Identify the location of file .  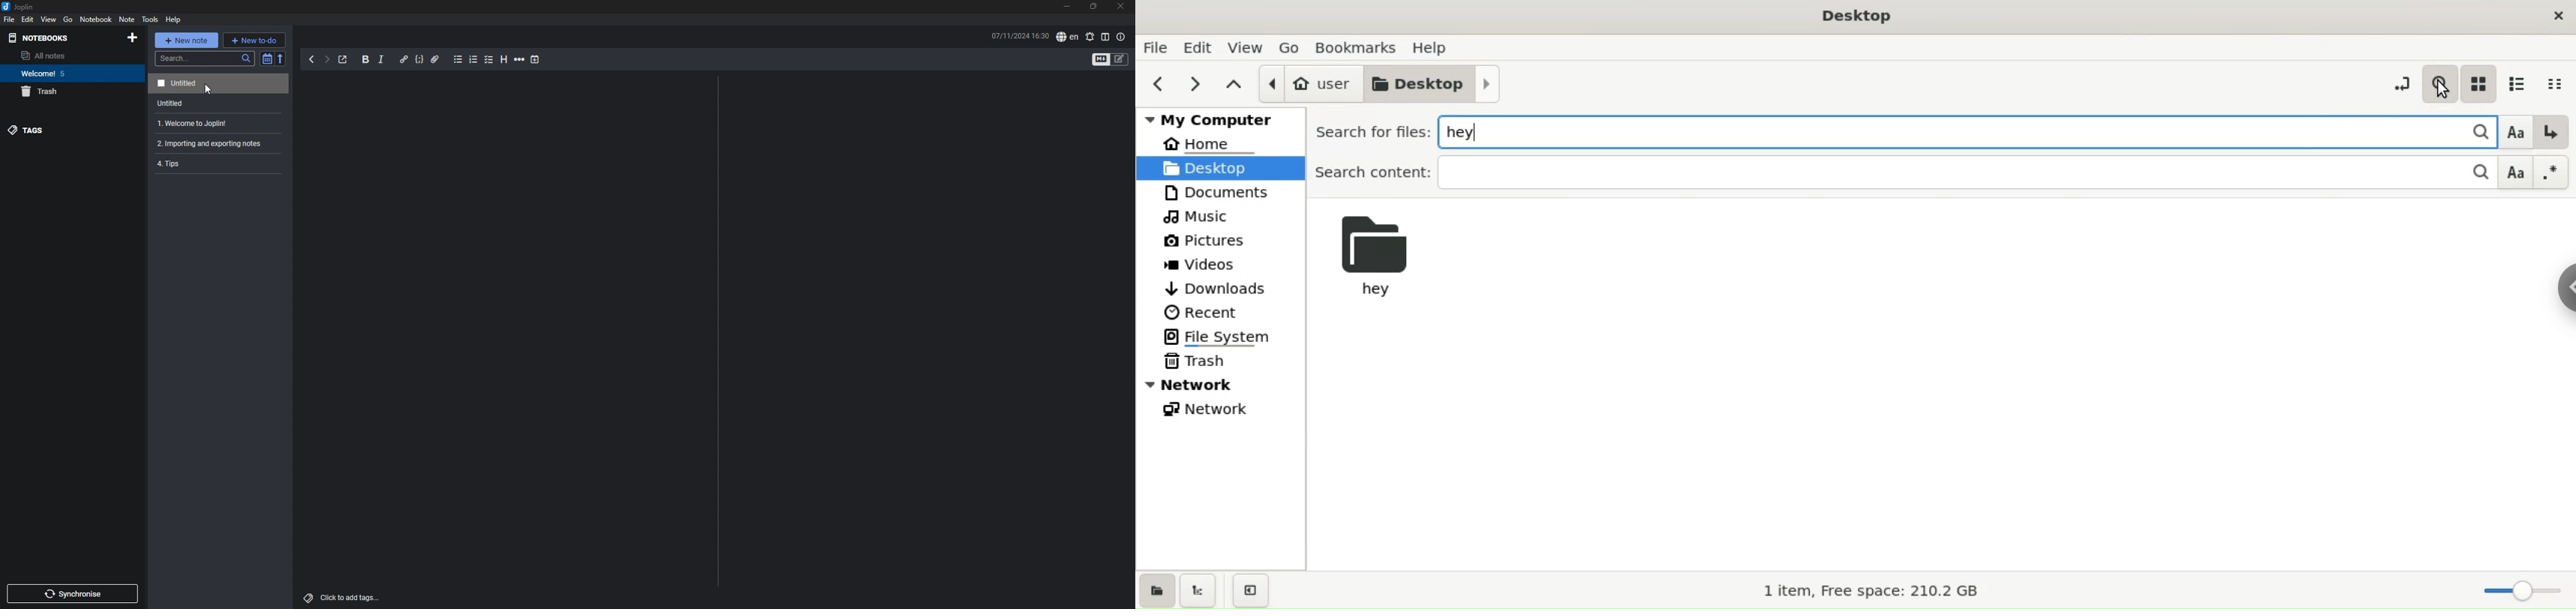
(1156, 48).